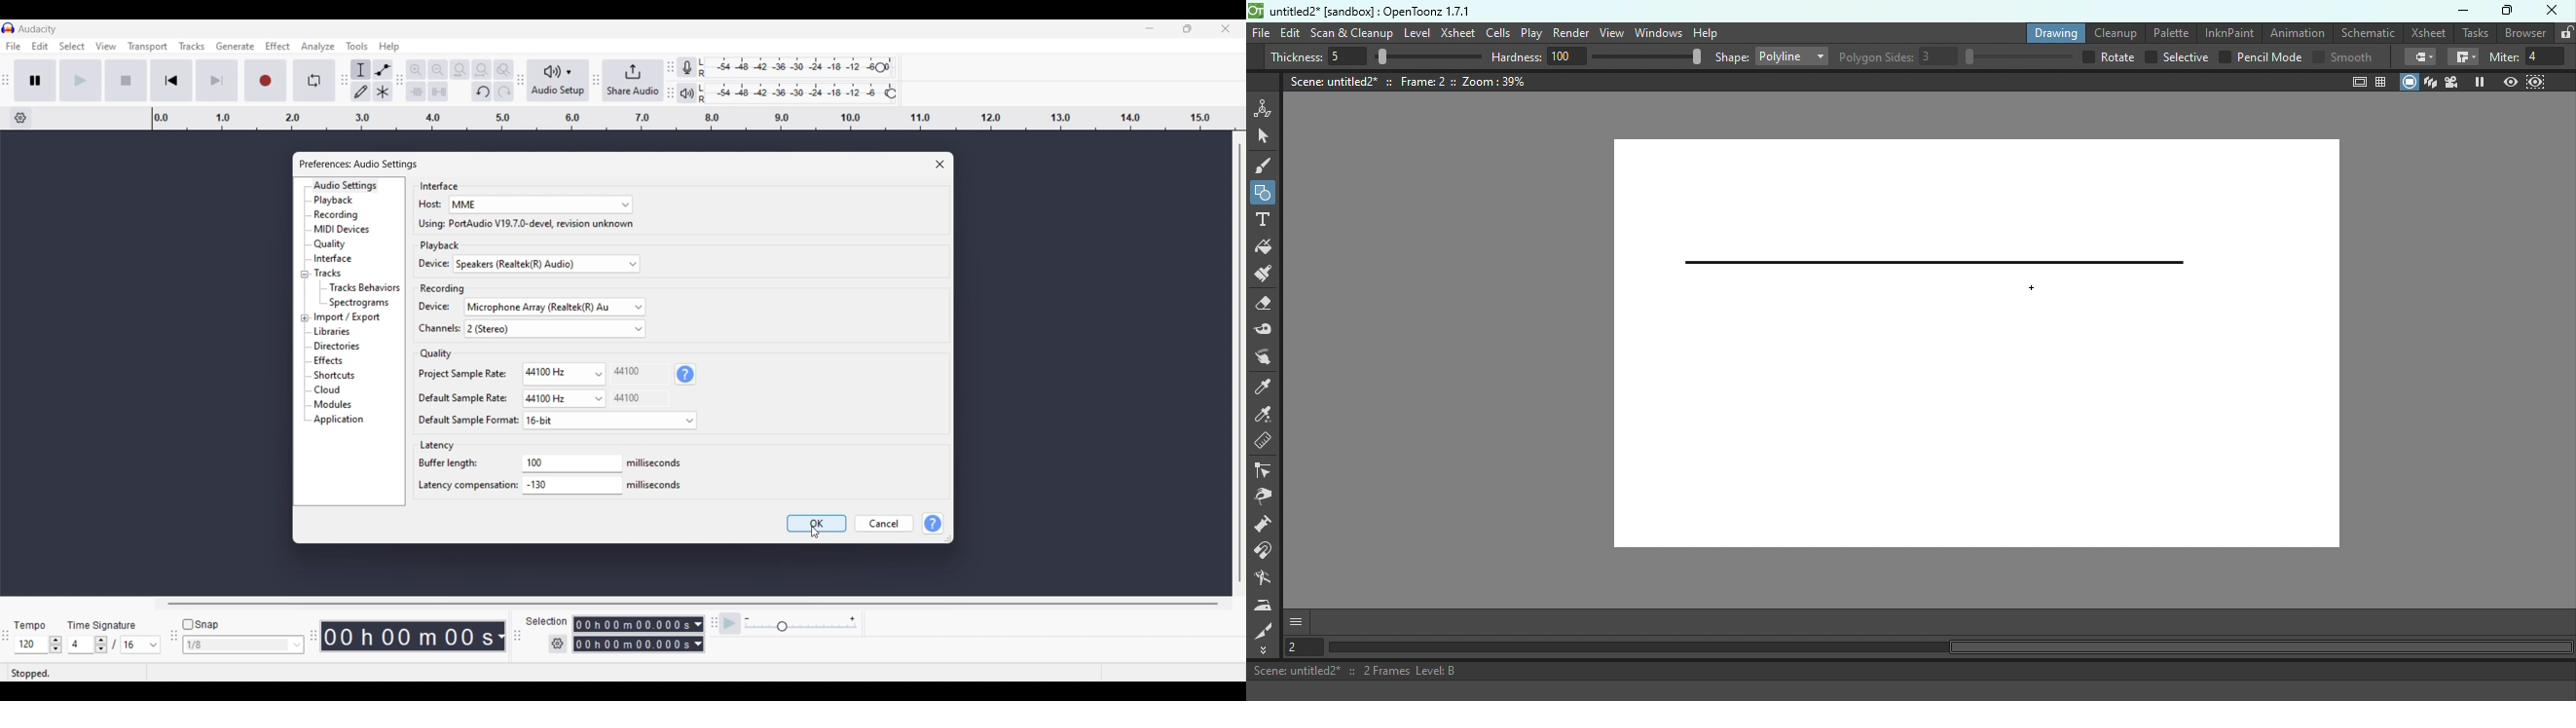 The image size is (2576, 728). What do you see at coordinates (631, 634) in the screenshot?
I see `Recording duration` at bounding box center [631, 634].